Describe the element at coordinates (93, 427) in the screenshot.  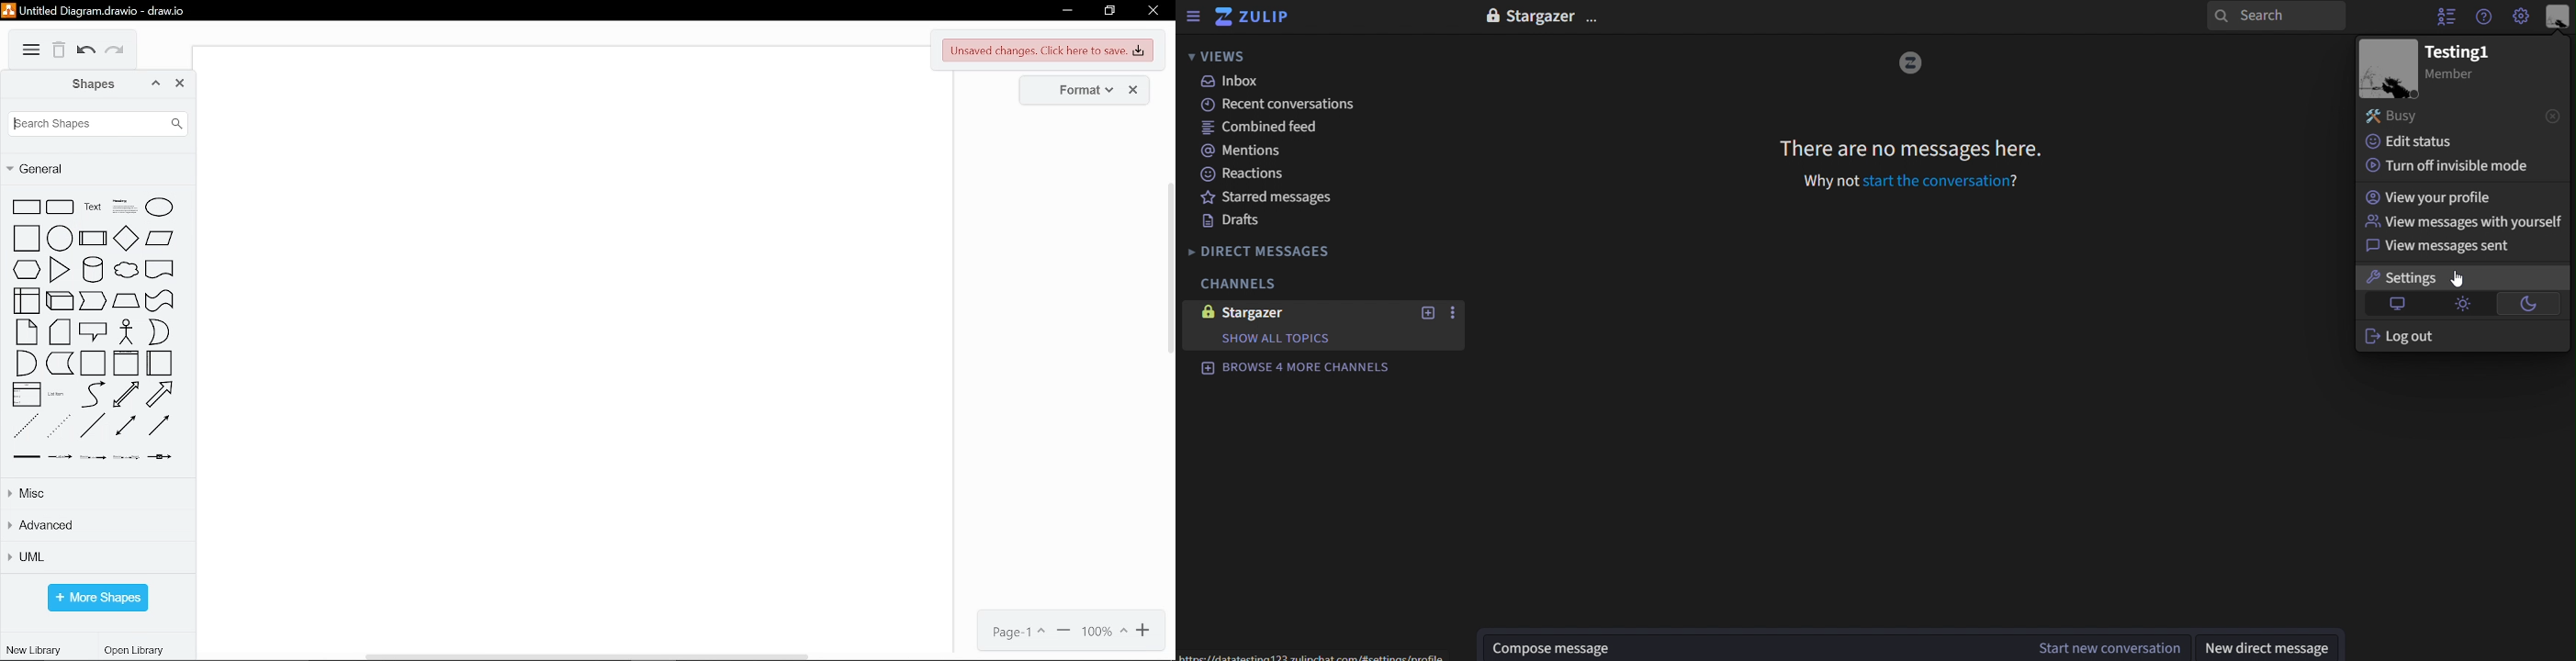
I see `line` at that location.